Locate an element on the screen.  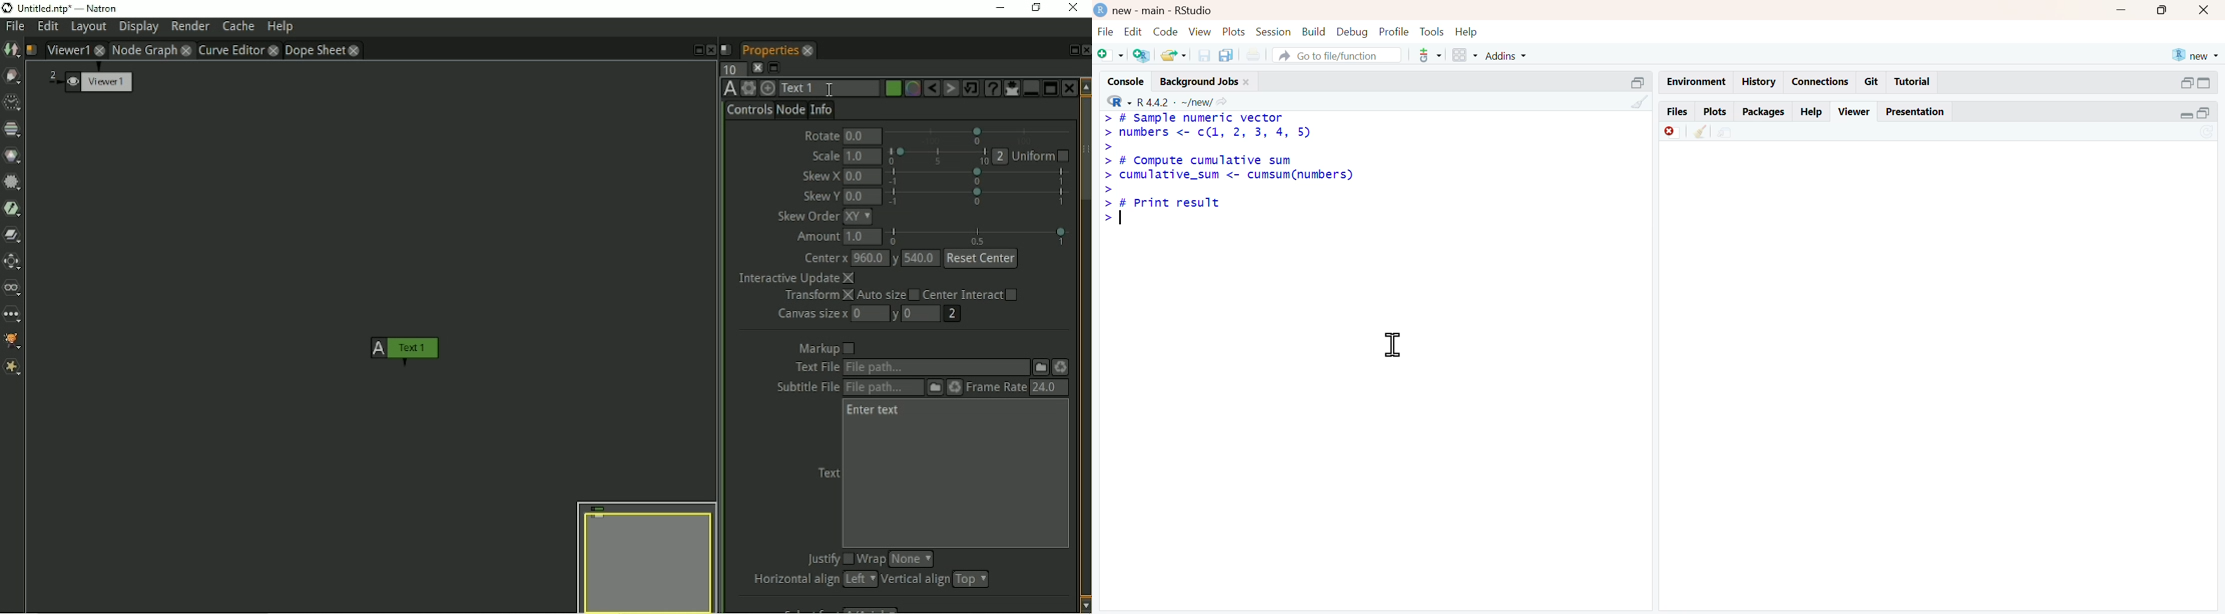
clear console is located at coordinates (1701, 131).